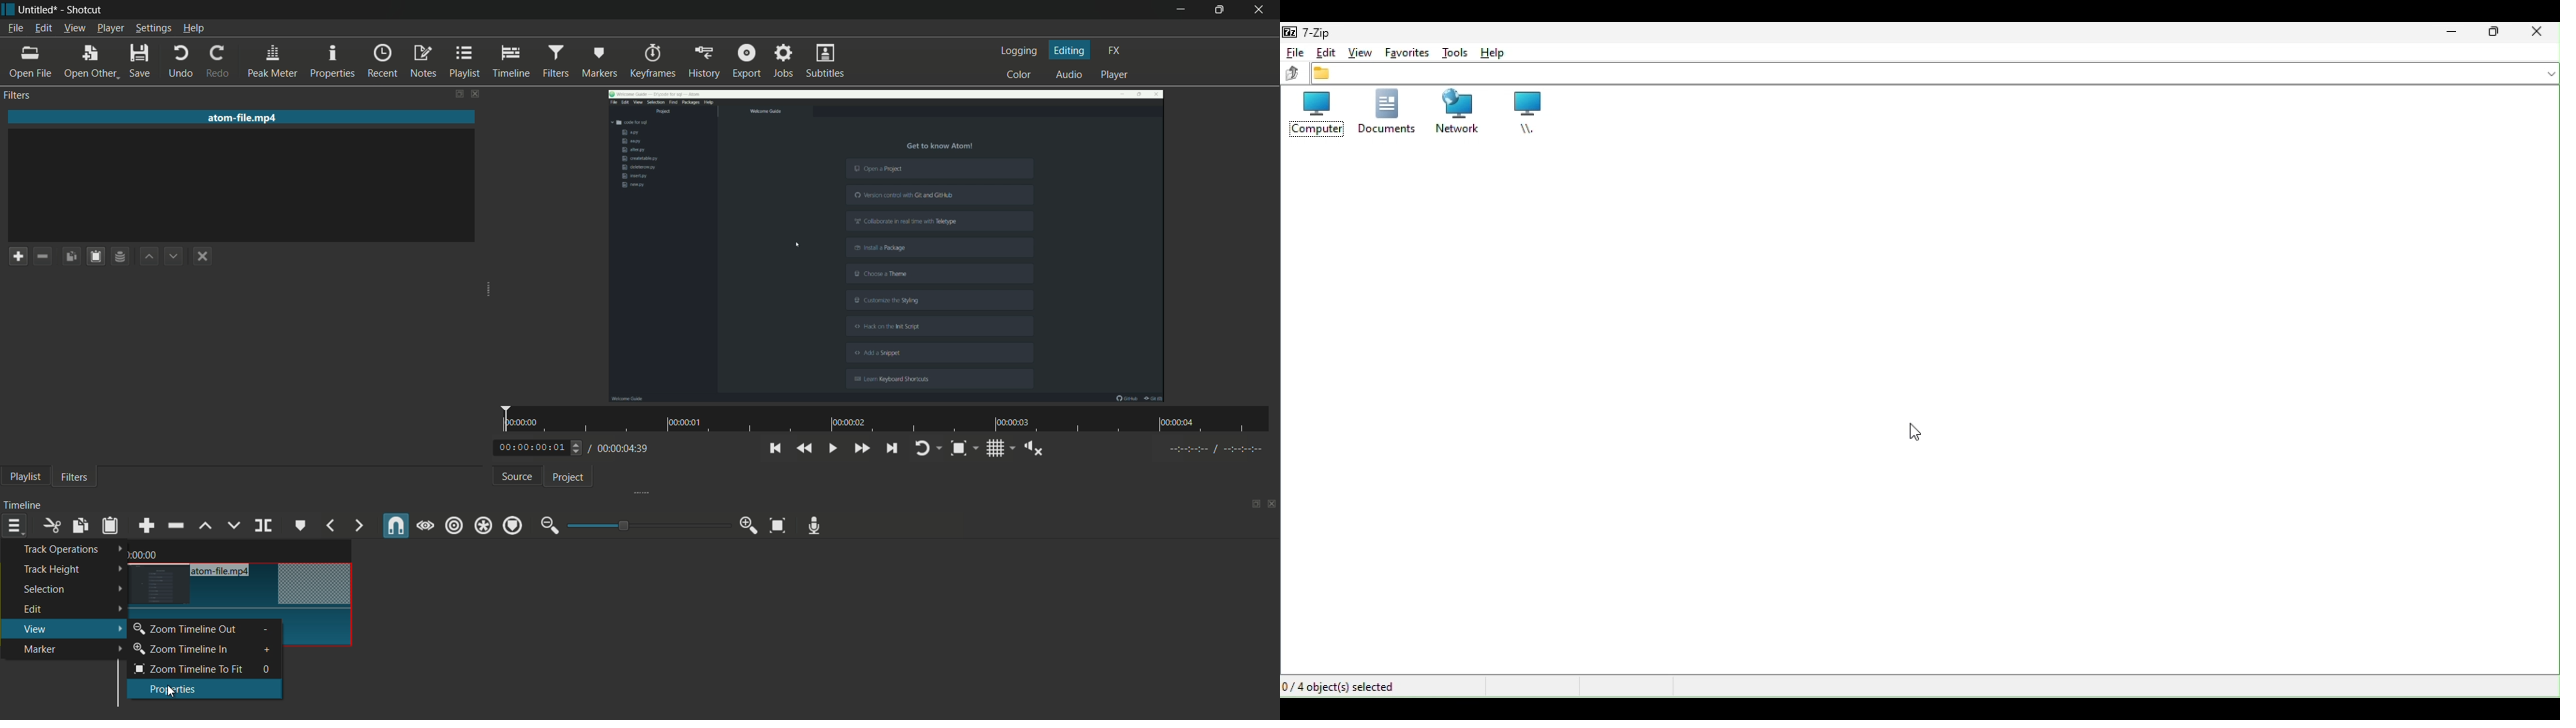  What do you see at coordinates (458, 93) in the screenshot?
I see `change layout` at bounding box center [458, 93].